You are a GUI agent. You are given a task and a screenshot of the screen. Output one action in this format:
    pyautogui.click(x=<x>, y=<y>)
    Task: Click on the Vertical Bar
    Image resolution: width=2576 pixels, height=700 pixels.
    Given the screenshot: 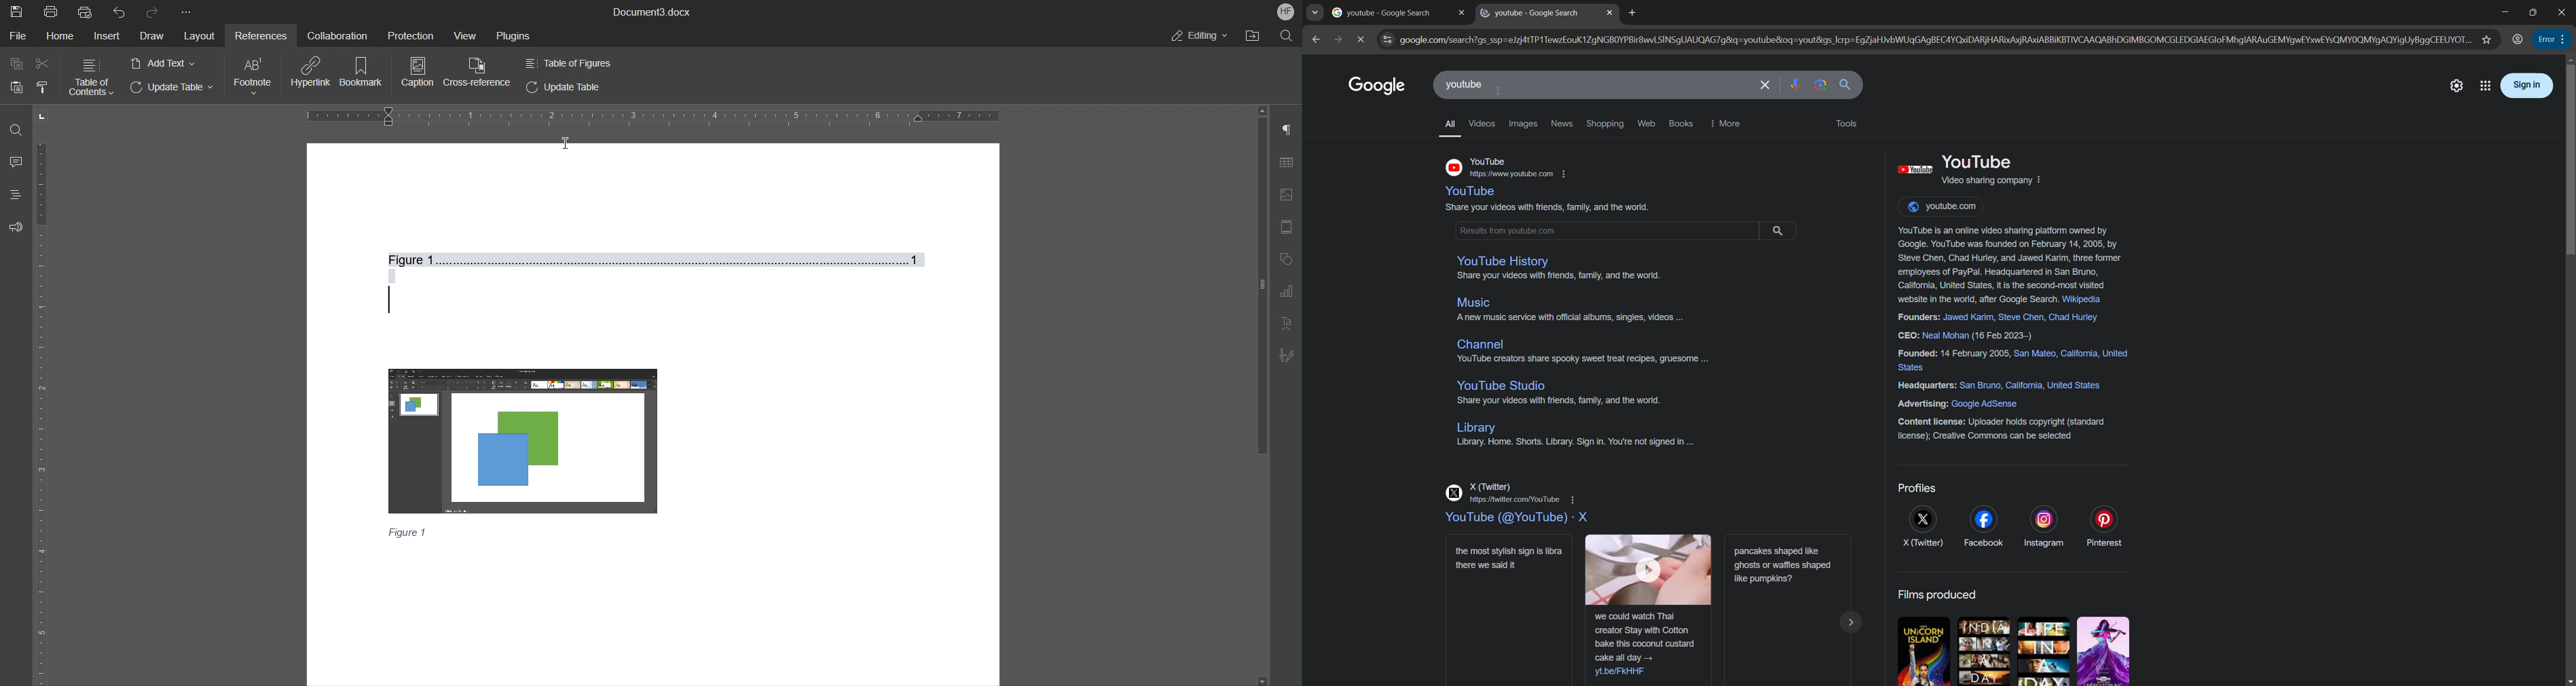 What is the action you would take?
    pyautogui.click(x=1259, y=281)
    